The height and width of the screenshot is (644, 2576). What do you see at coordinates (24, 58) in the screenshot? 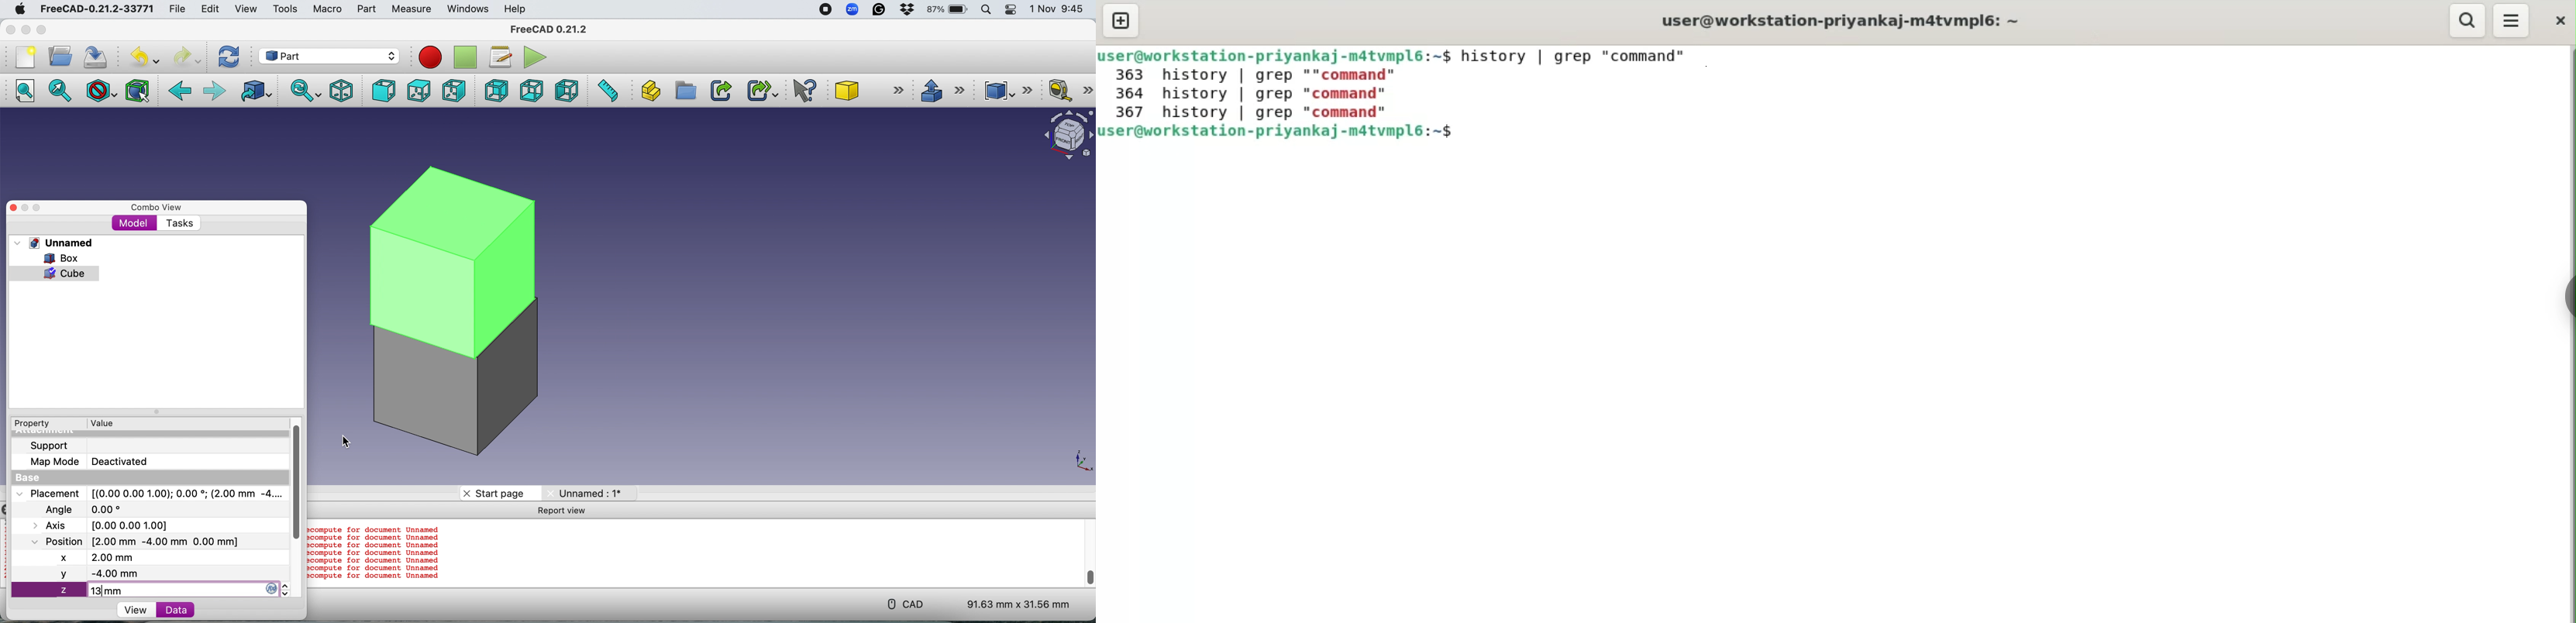
I see `New` at bounding box center [24, 58].